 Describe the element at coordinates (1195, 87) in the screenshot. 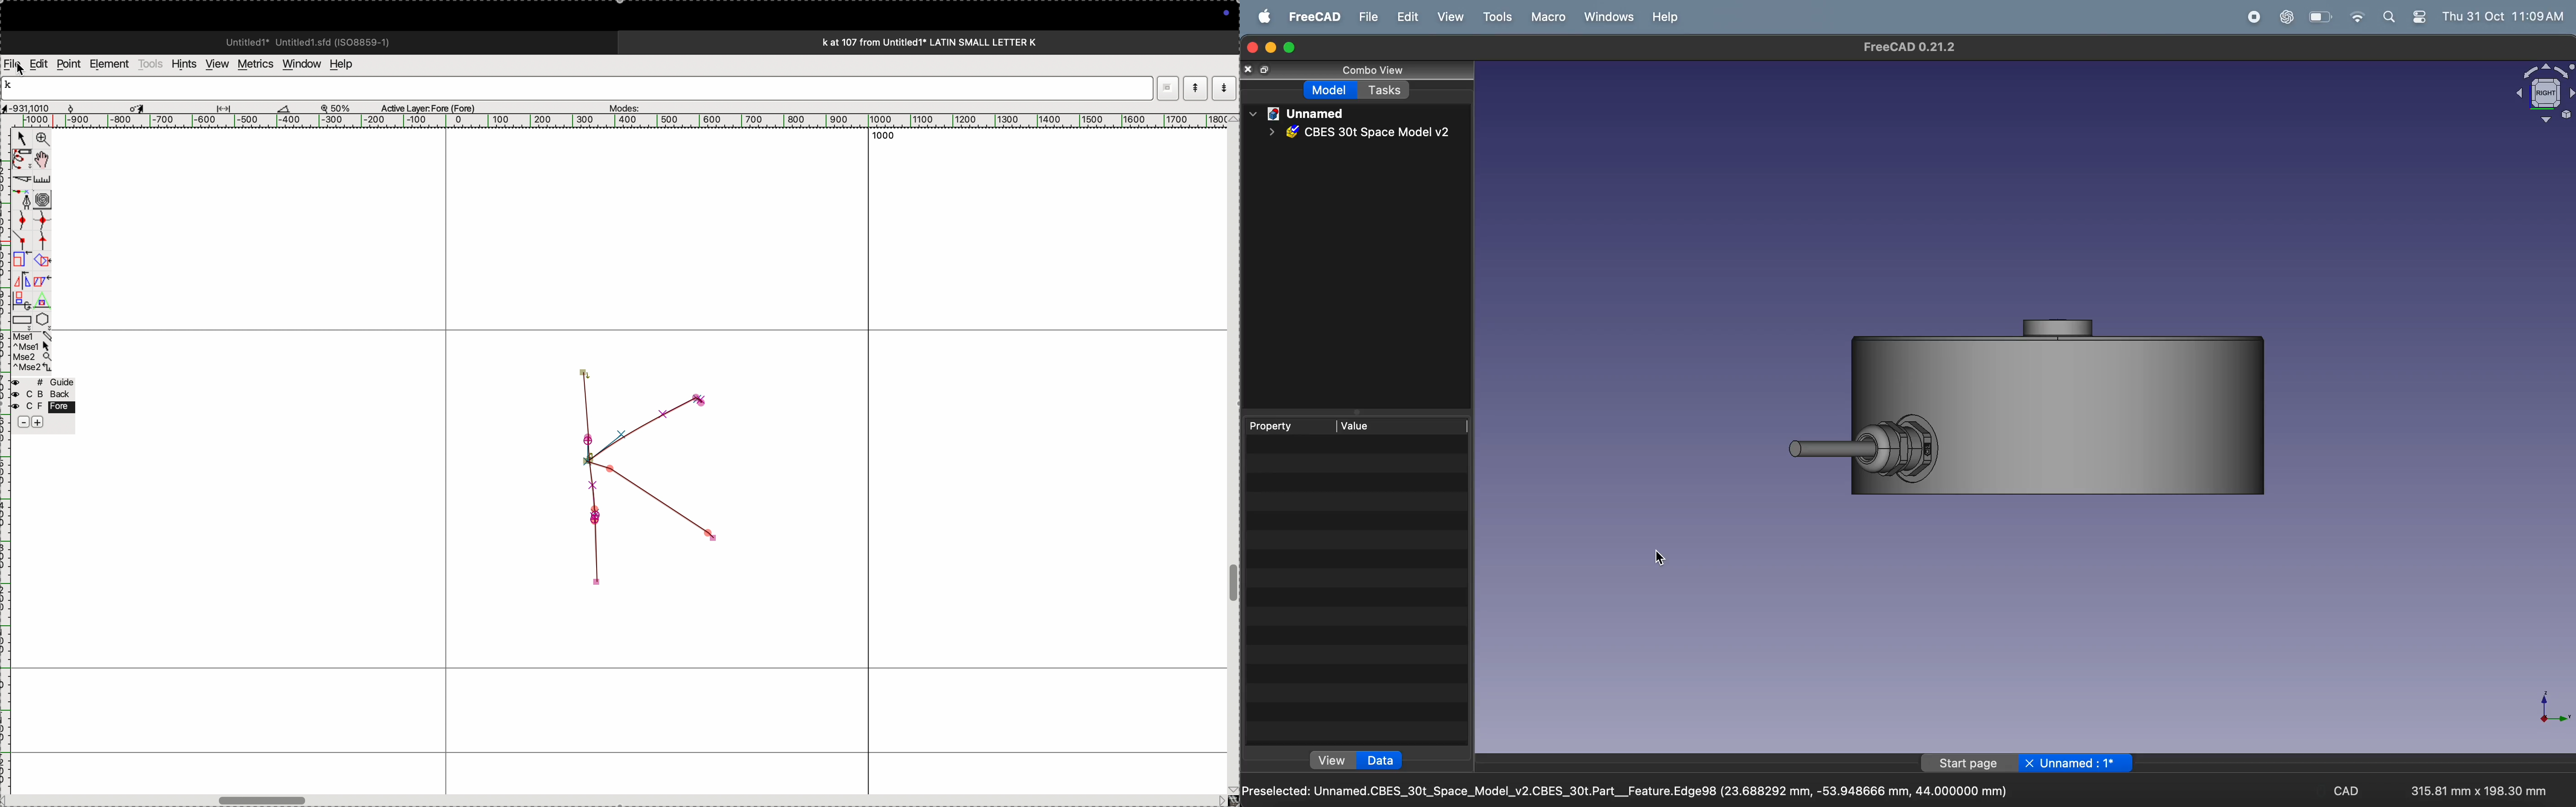

I see `modeup` at that location.